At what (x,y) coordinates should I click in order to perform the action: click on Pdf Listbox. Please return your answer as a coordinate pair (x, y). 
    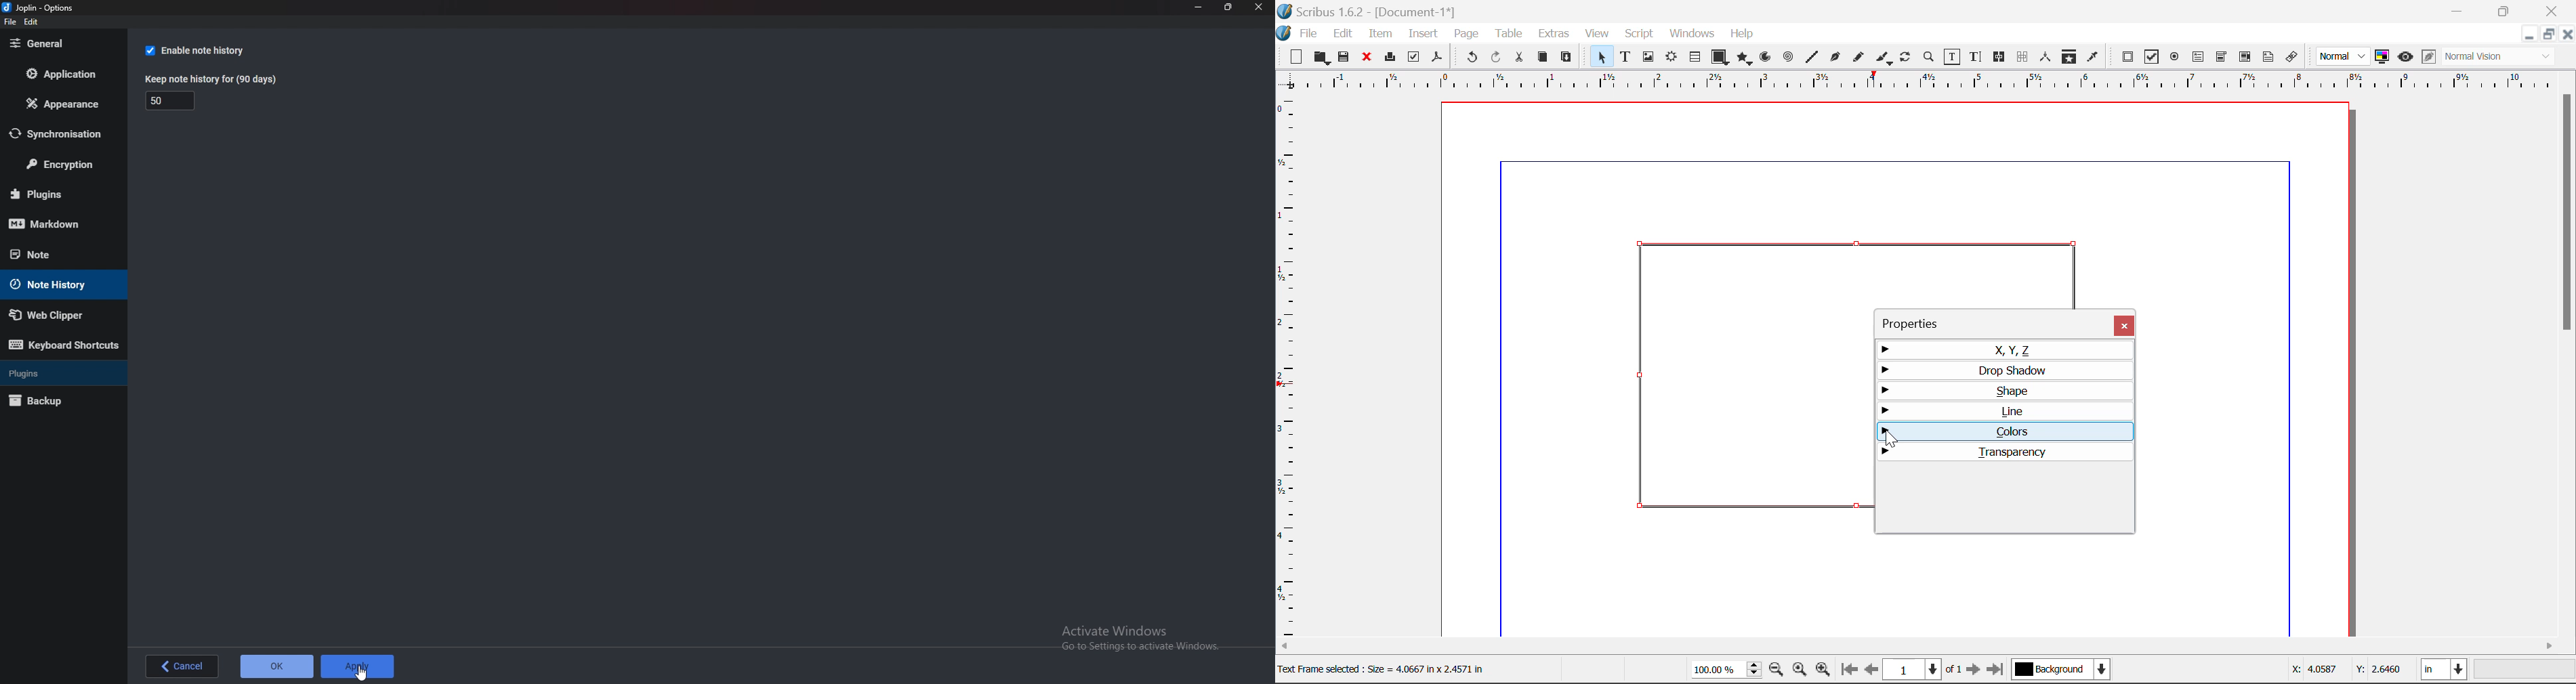
    Looking at the image, I should click on (2243, 57).